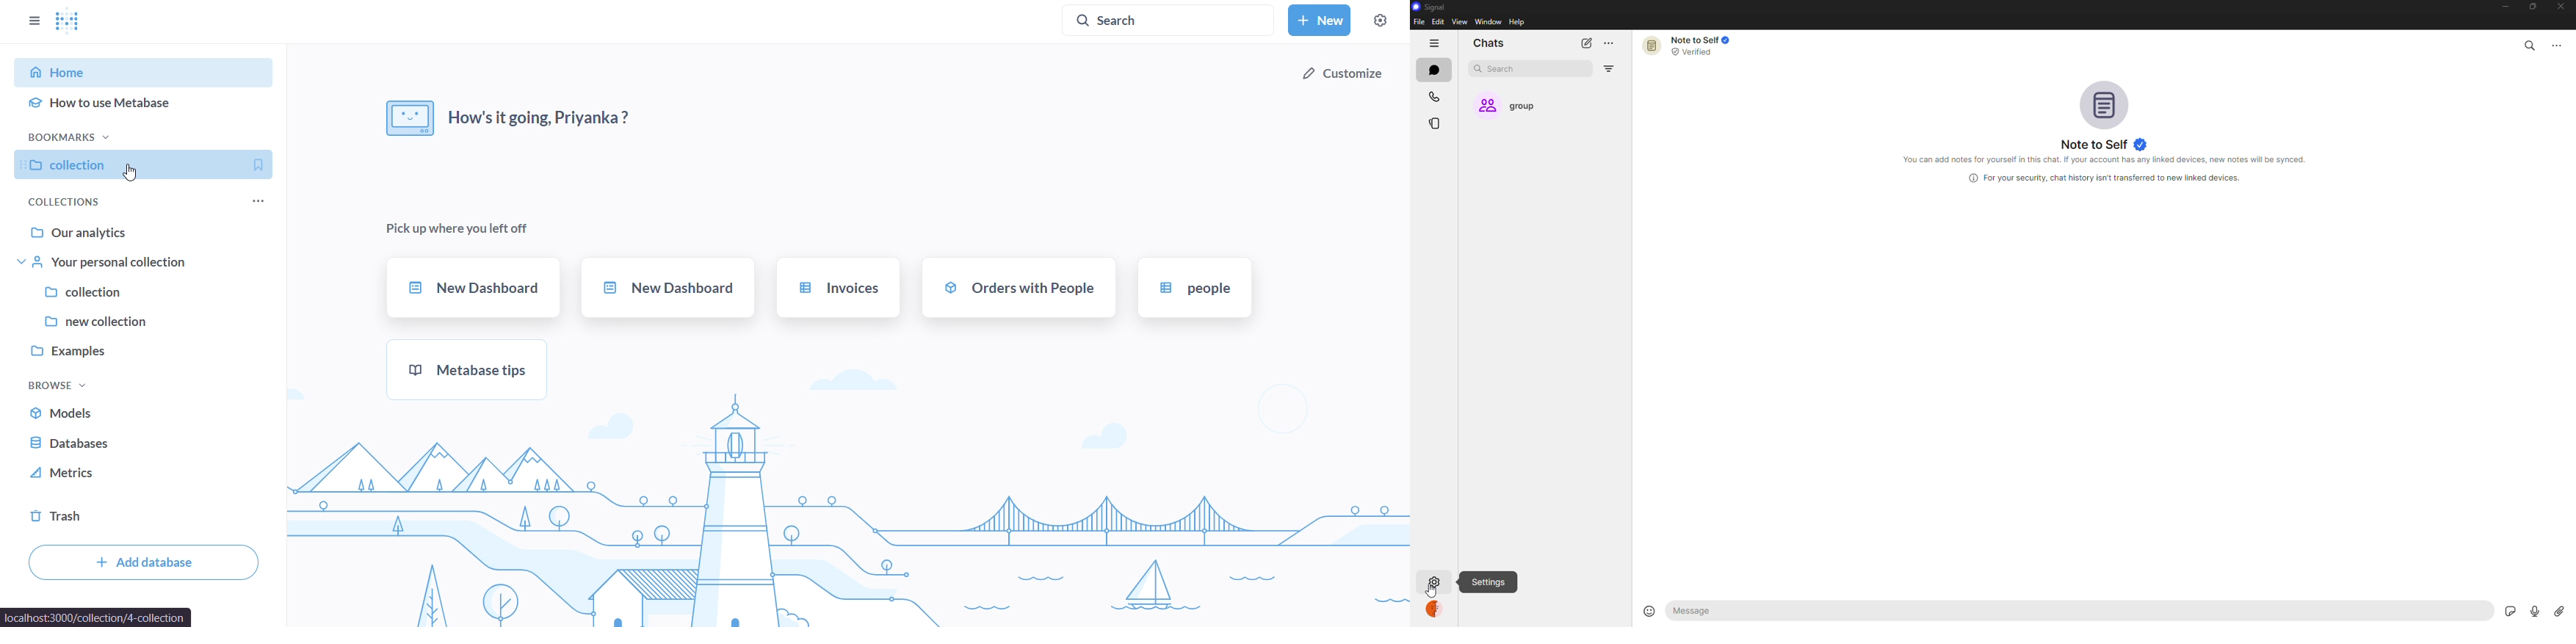  I want to click on note to self, so click(1692, 45).